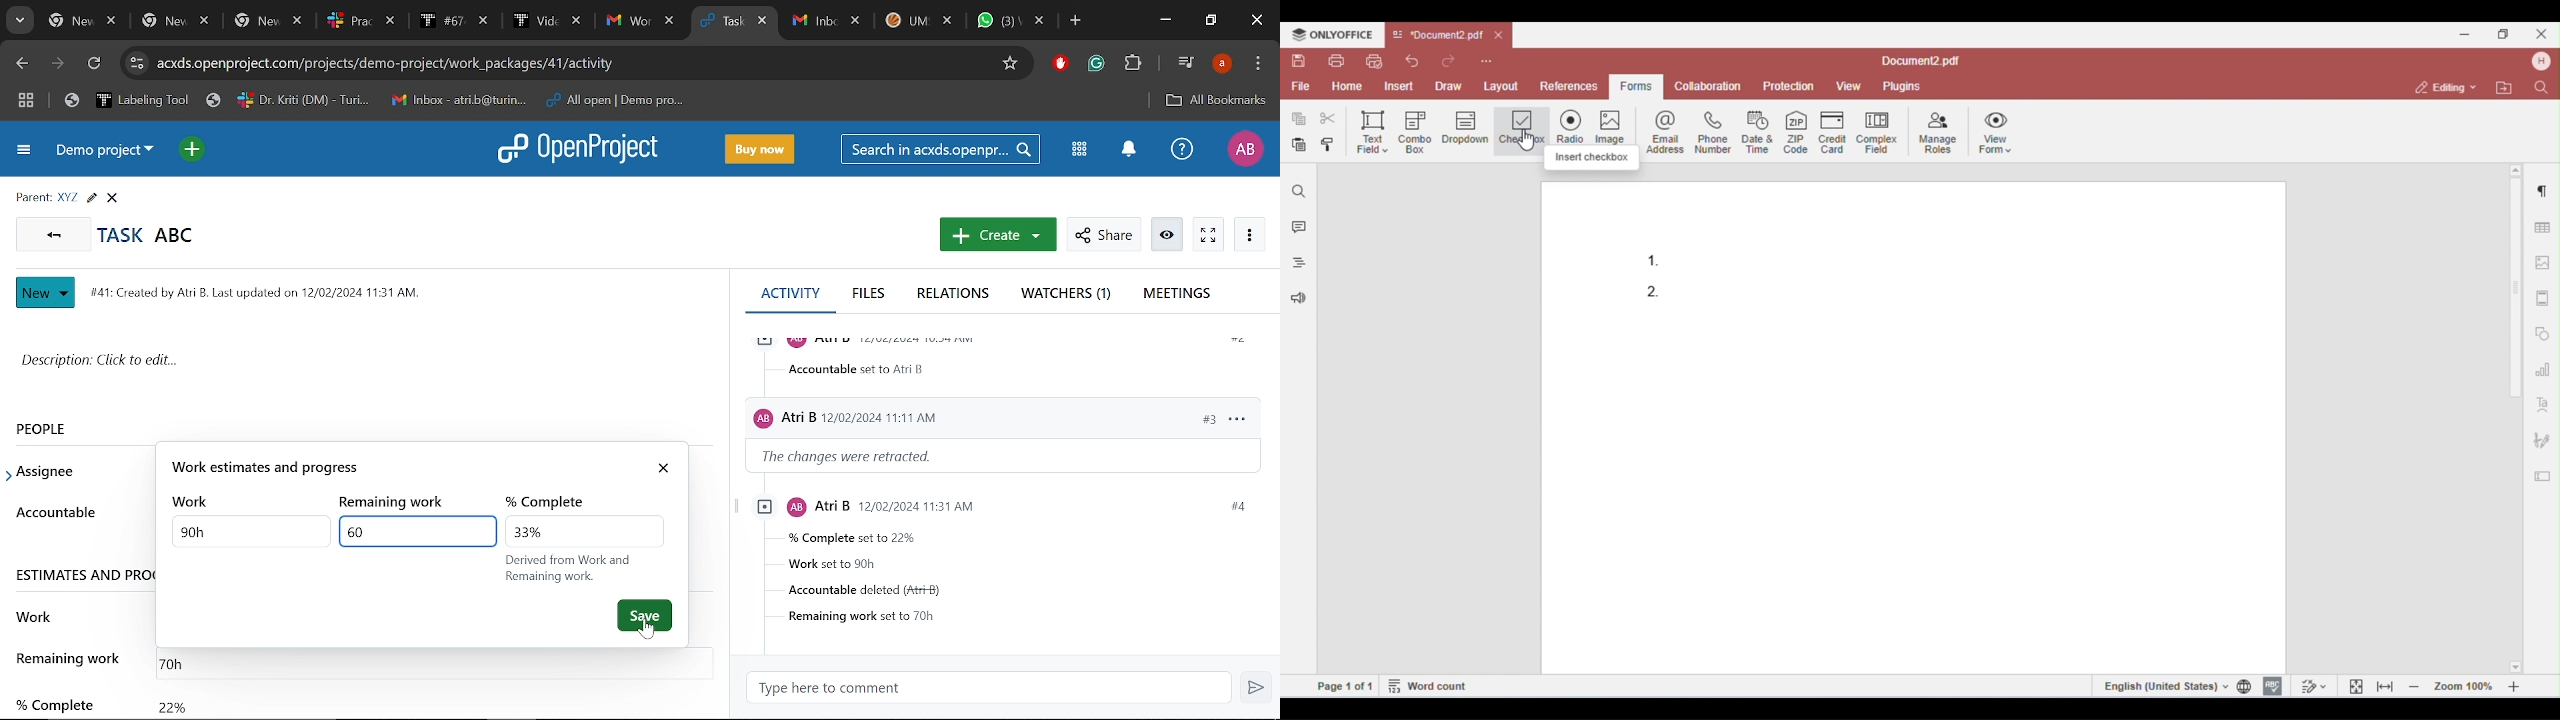 The image size is (2576, 728). I want to click on Nwe, so click(46, 293).